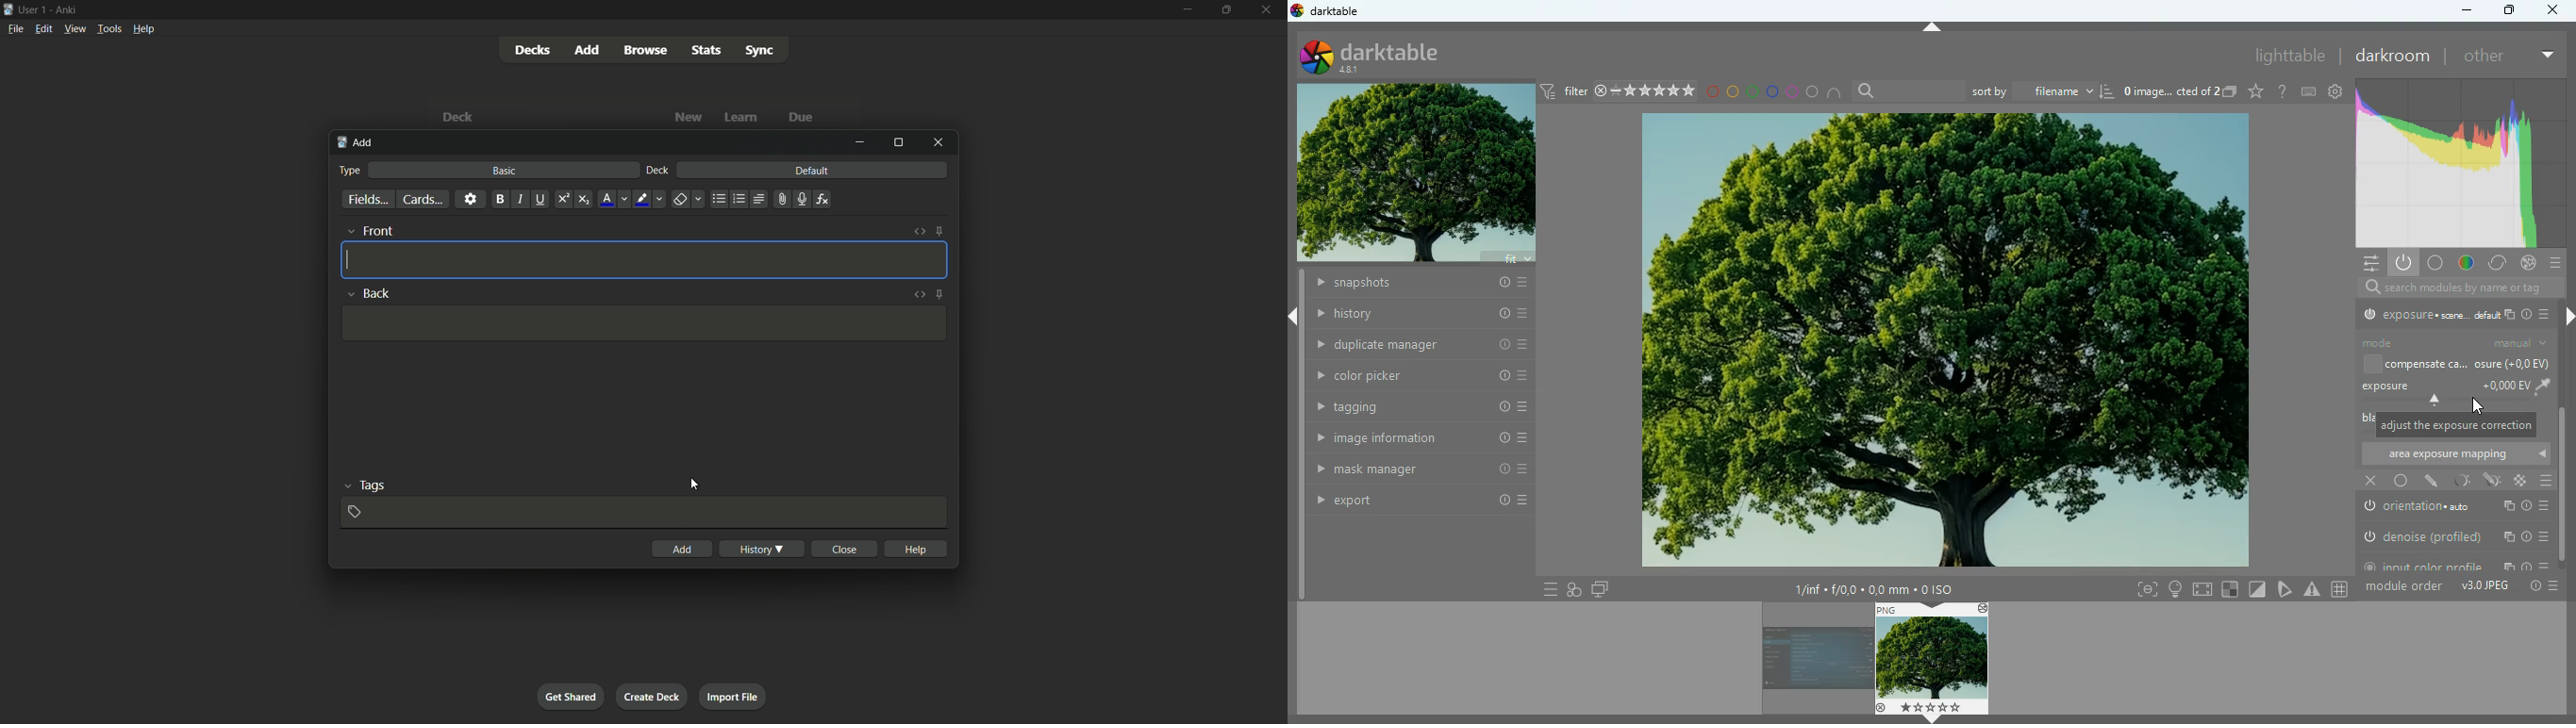  I want to click on view menu, so click(74, 29).